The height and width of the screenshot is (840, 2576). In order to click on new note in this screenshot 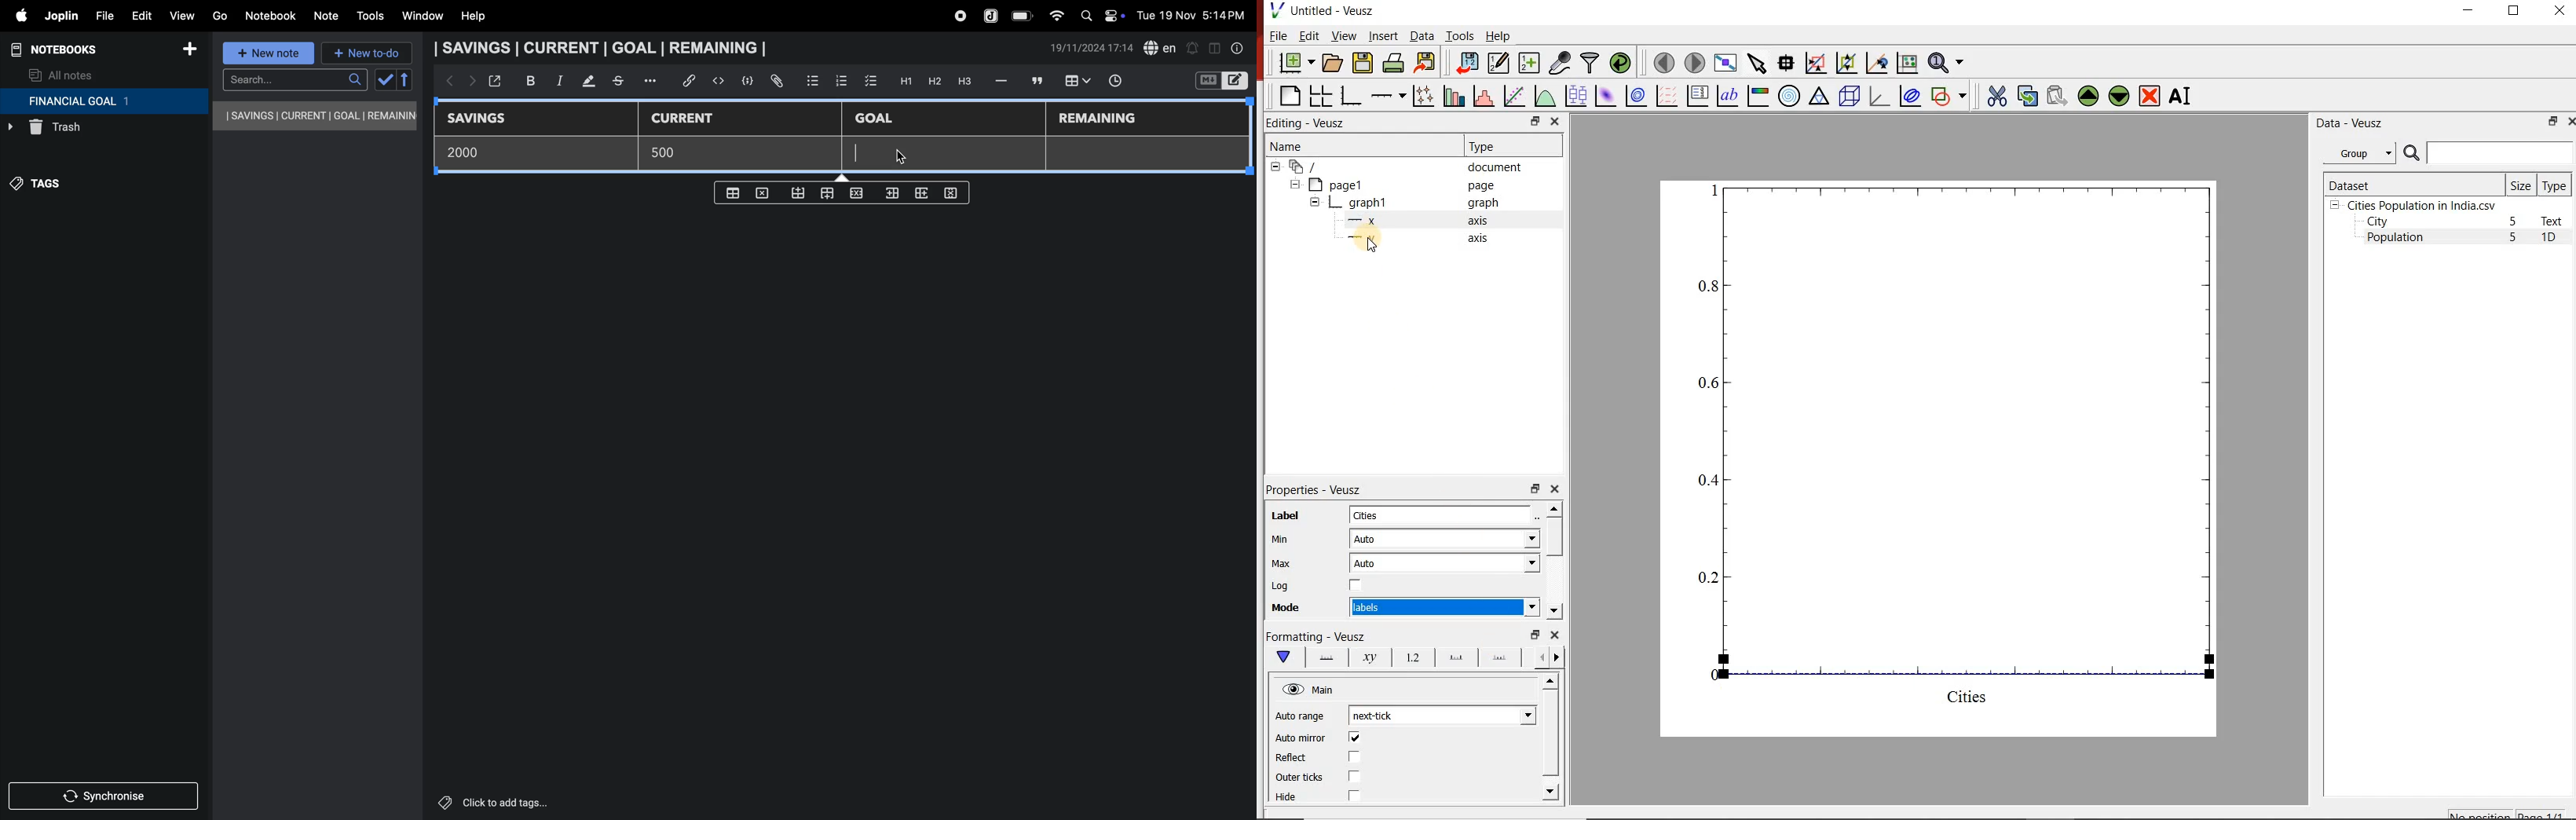, I will do `click(270, 54)`.